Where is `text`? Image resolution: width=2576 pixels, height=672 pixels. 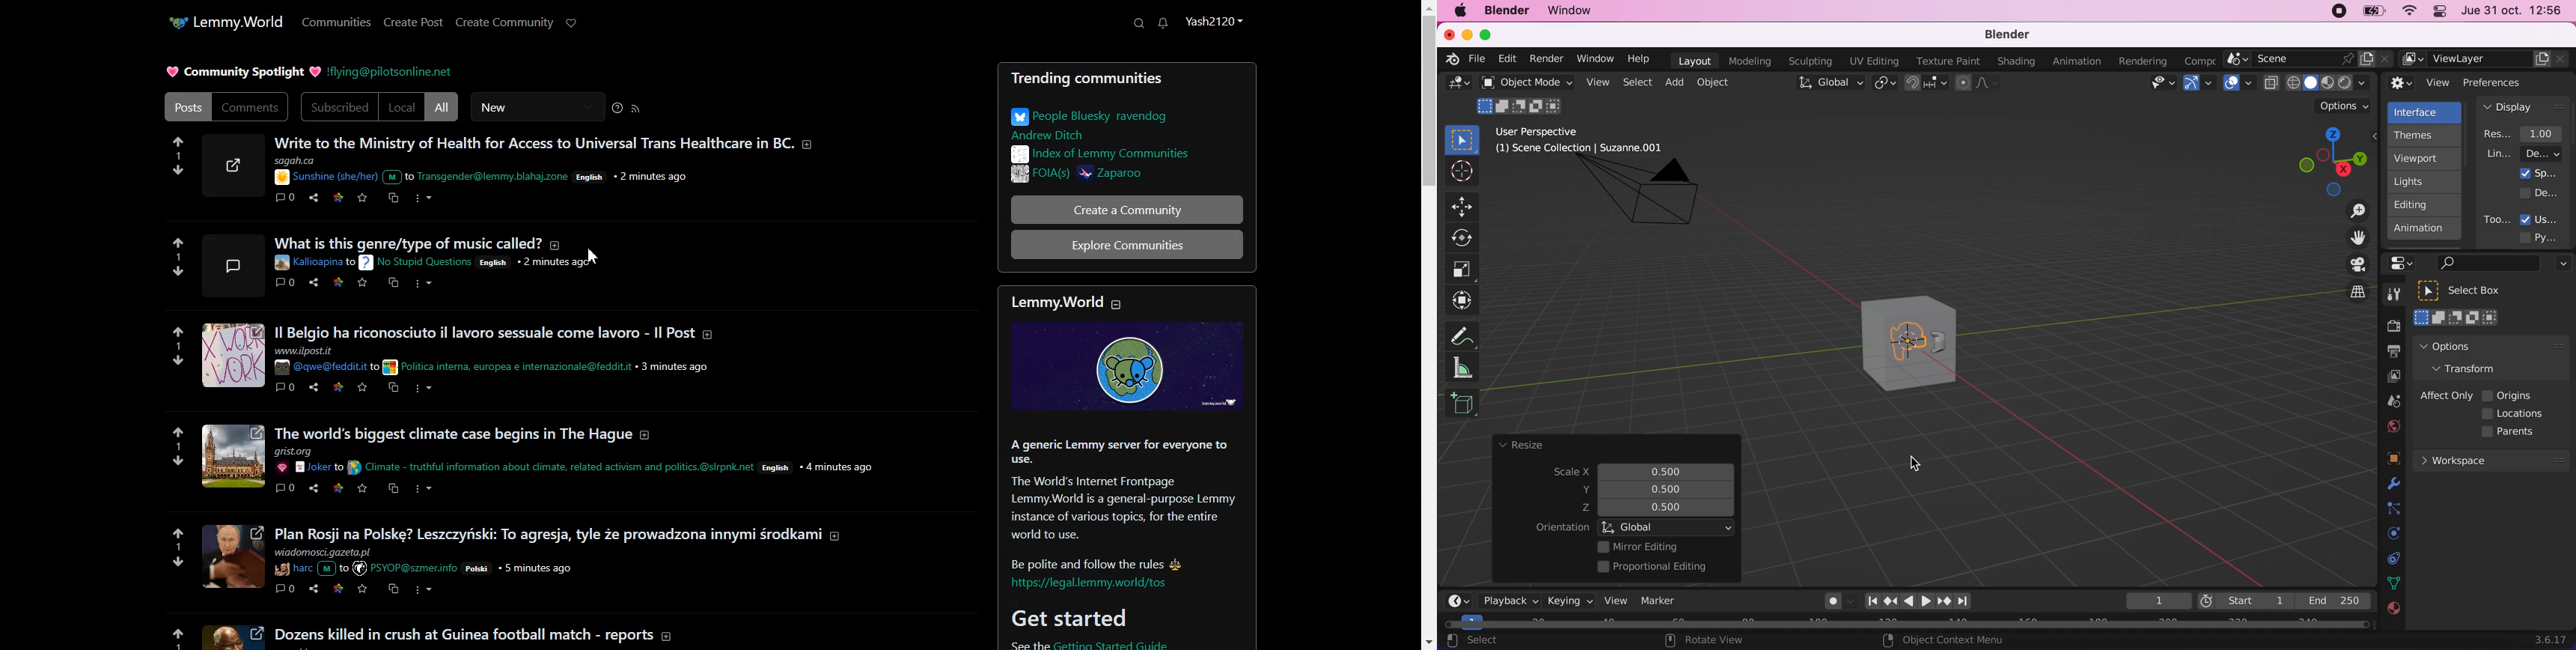
text is located at coordinates (314, 352).